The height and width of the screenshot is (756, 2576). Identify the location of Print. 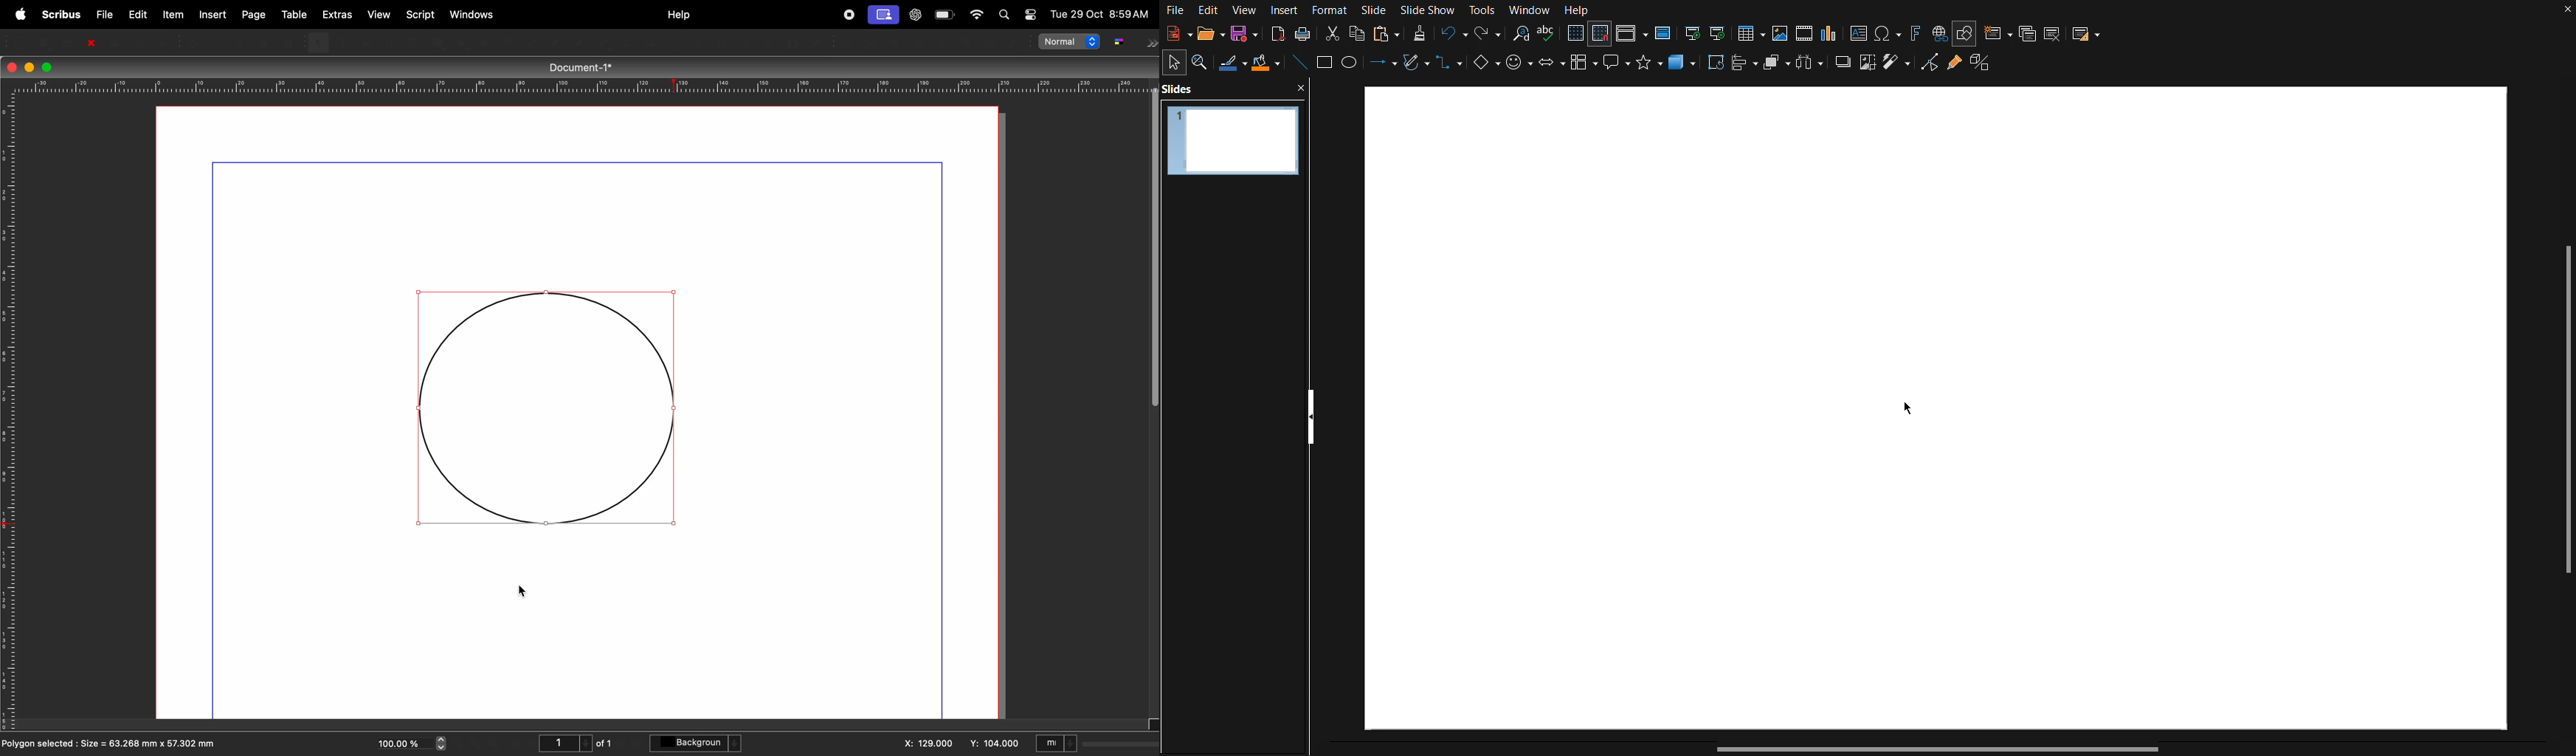
(1302, 34).